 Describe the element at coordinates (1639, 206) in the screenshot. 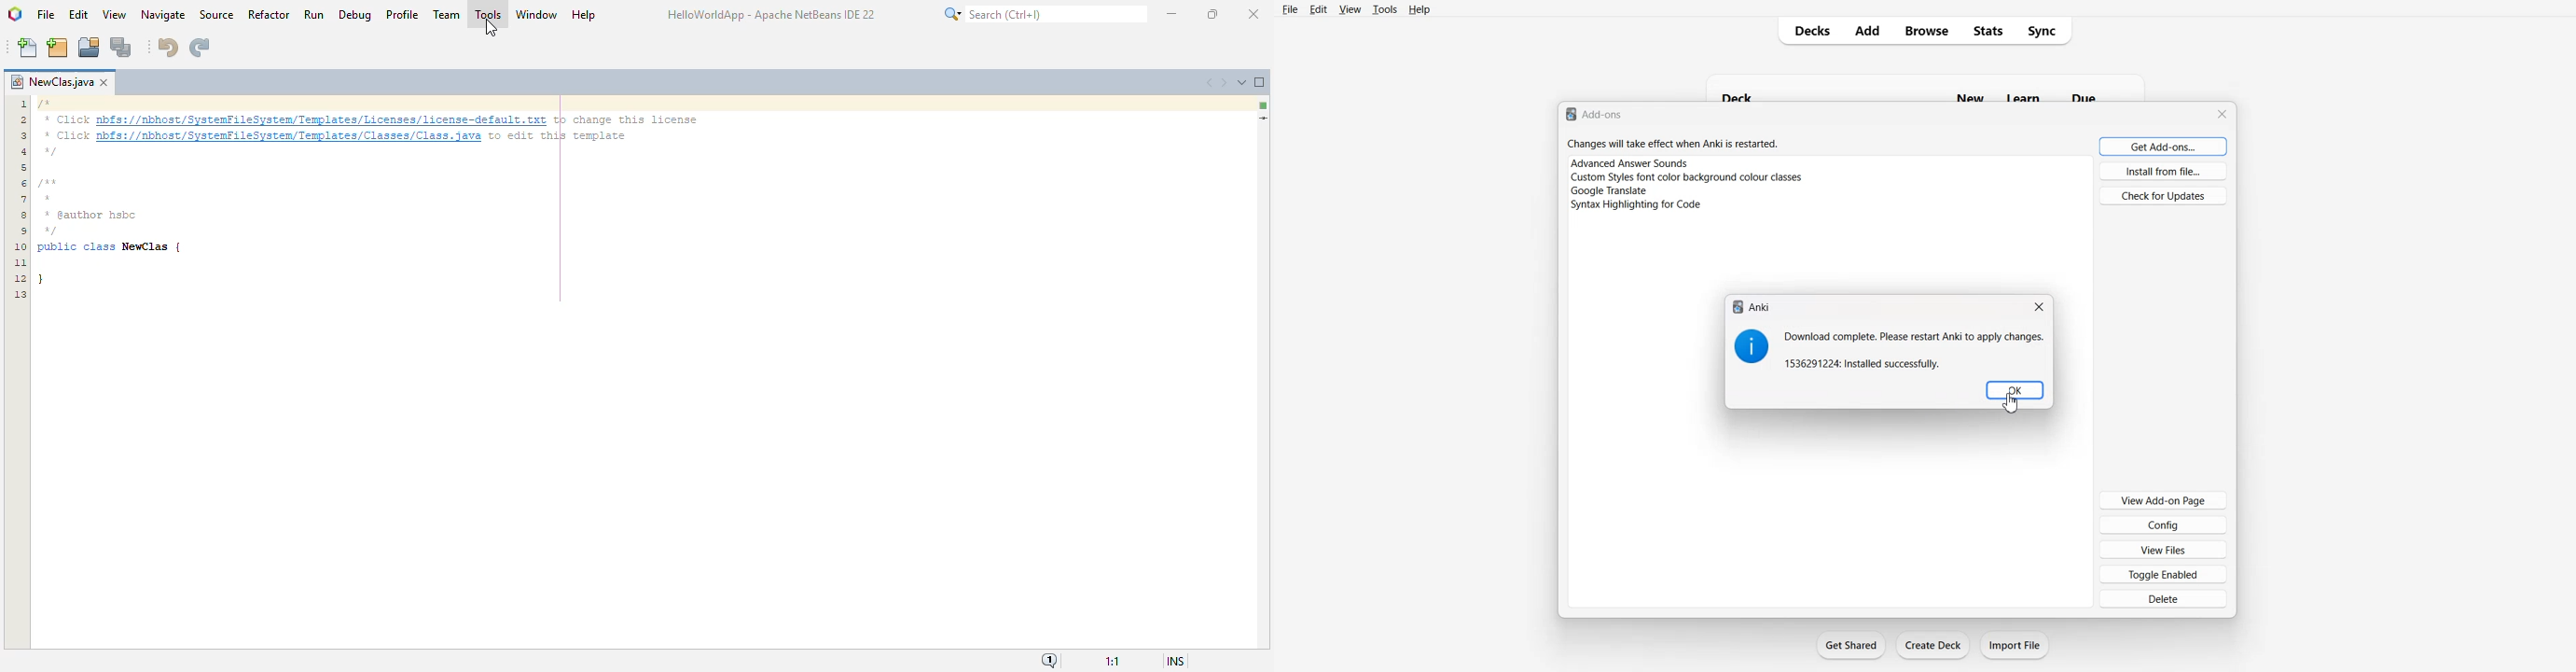

I see `Syntax Highlighting code` at that location.